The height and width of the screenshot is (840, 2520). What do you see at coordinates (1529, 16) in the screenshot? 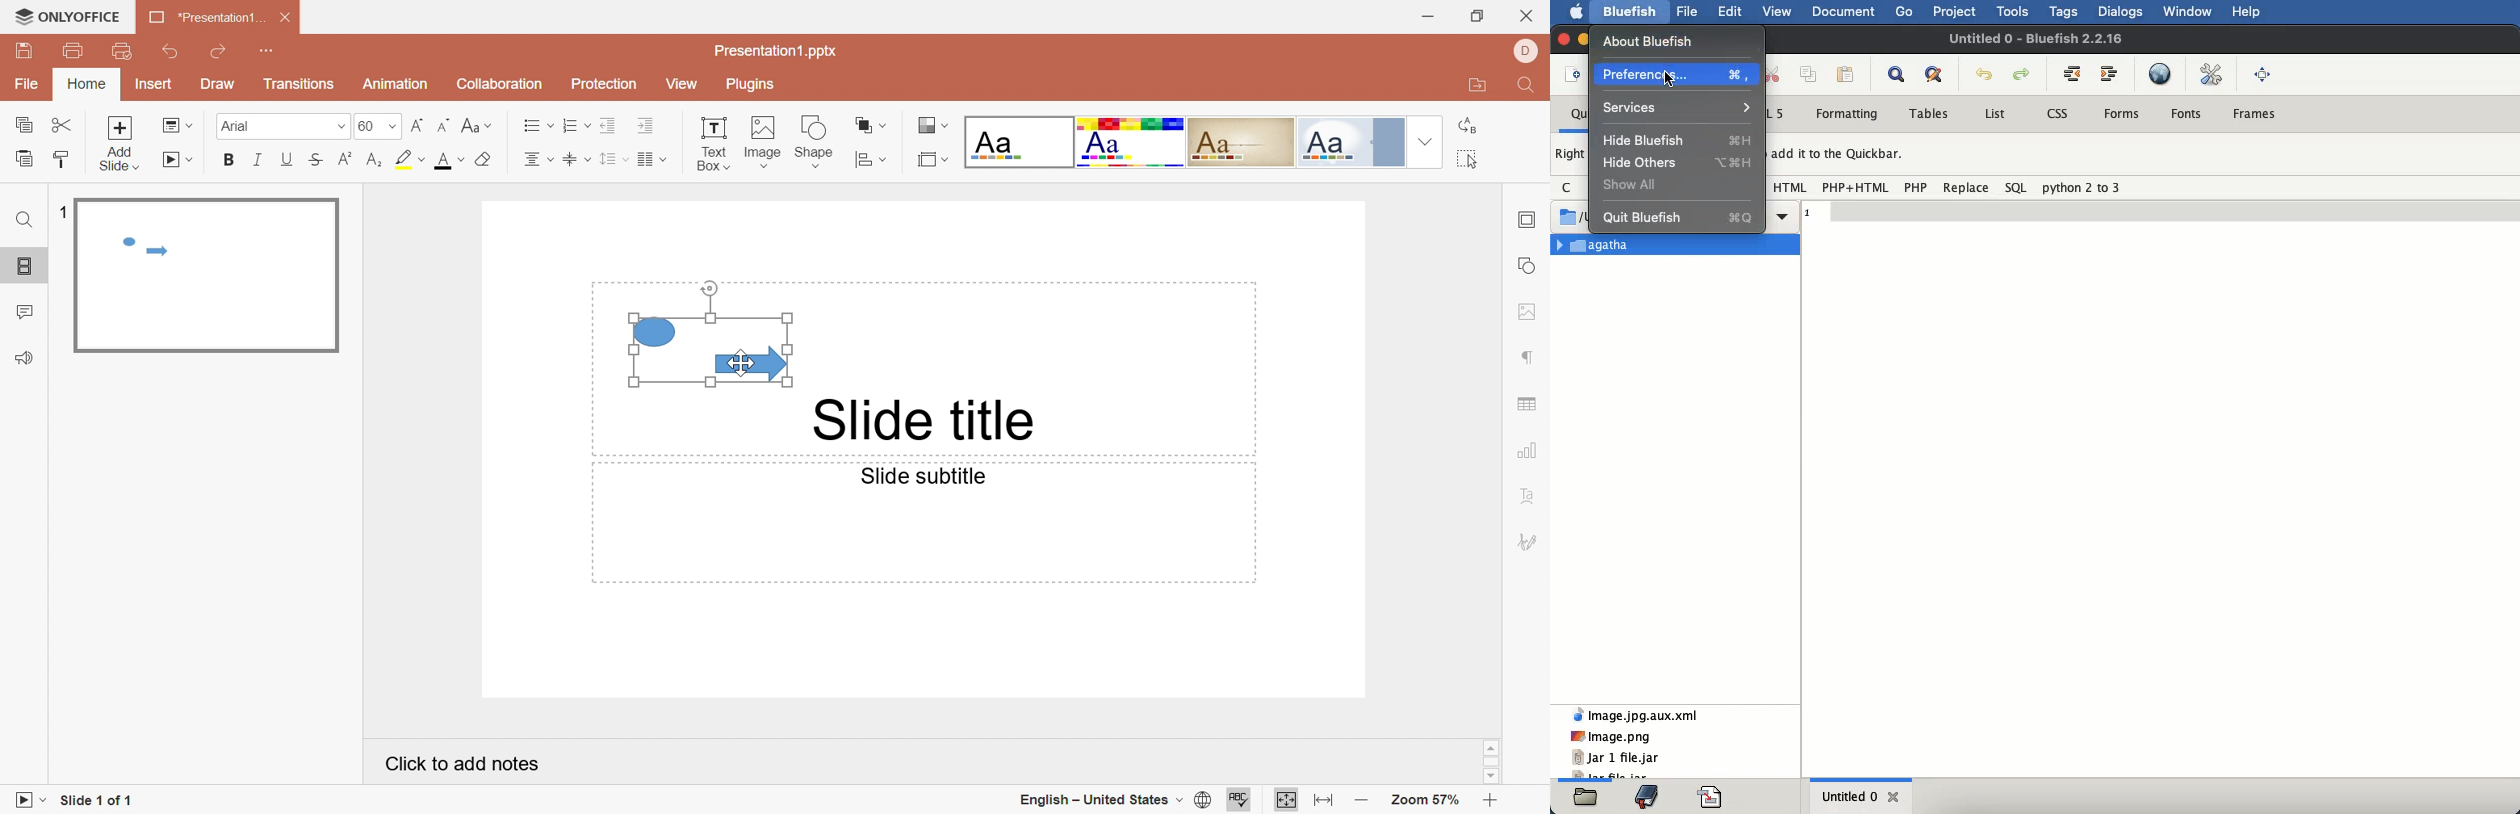
I see `Close` at bounding box center [1529, 16].